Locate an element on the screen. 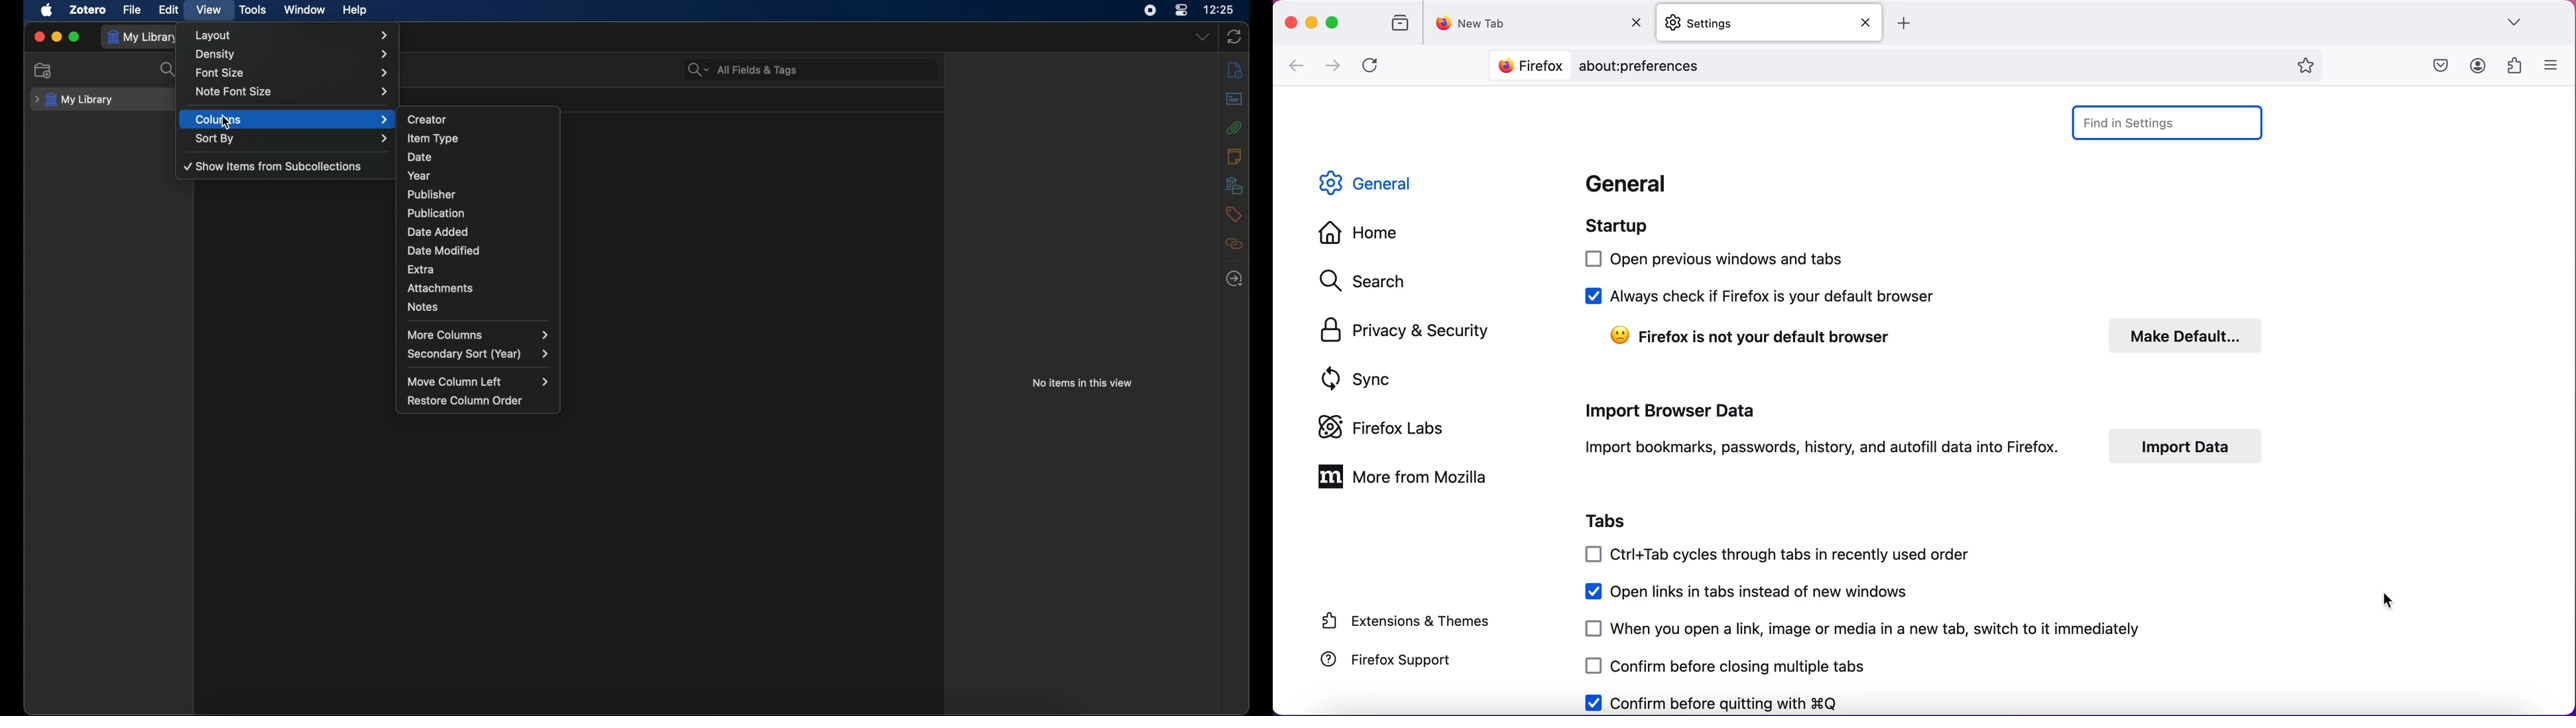 This screenshot has width=2576, height=728. startup is located at coordinates (1629, 226).